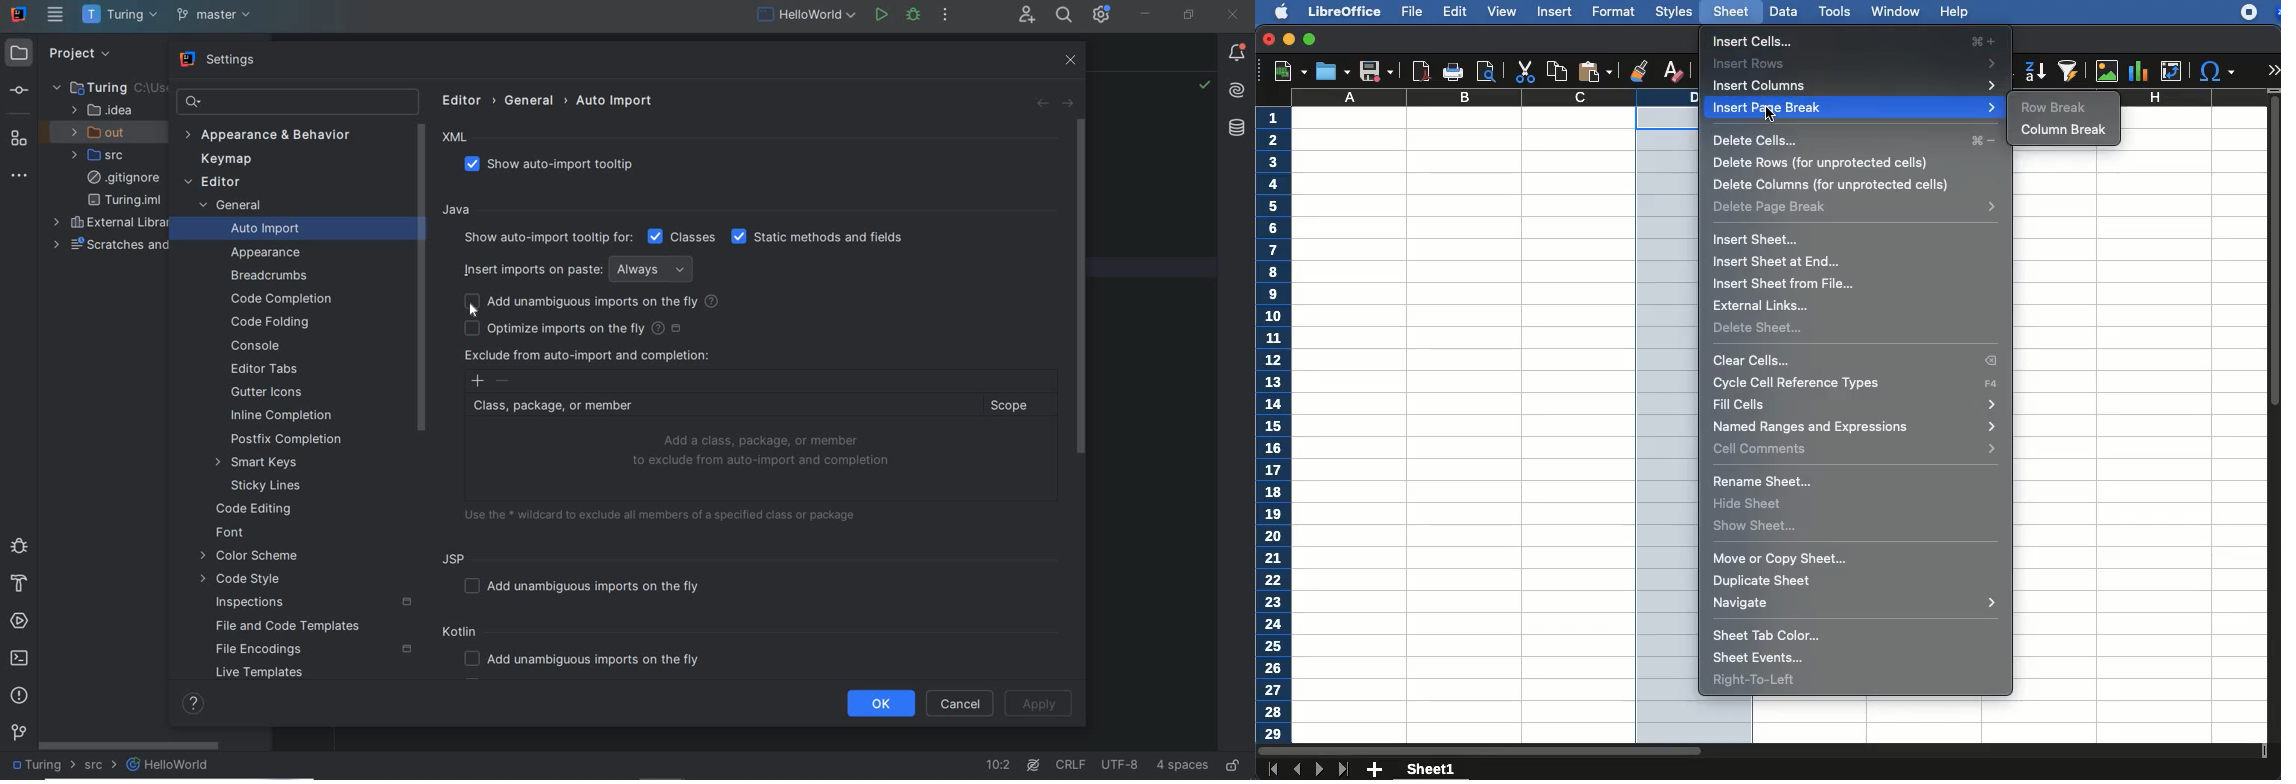 This screenshot has height=784, width=2296. What do you see at coordinates (1856, 207) in the screenshot?
I see `delete page break` at bounding box center [1856, 207].